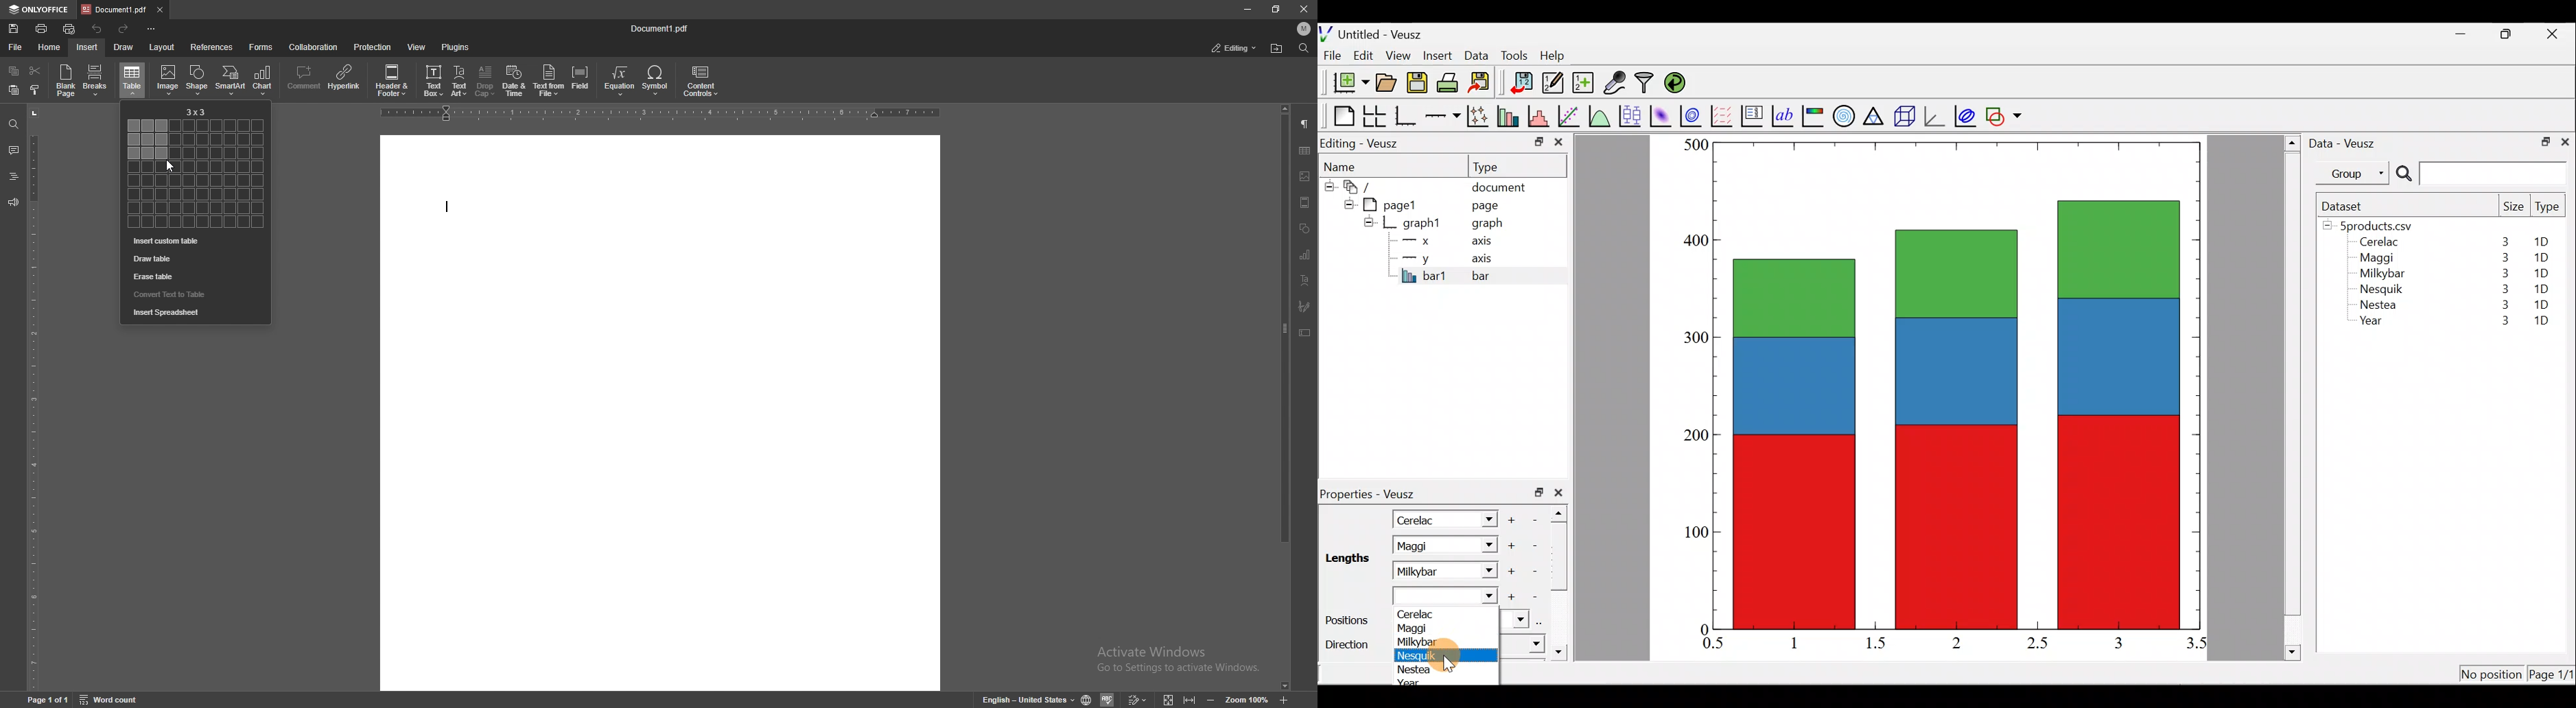 The width and height of the screenshot is (2576, 728). What do you see at coordinates (1364, 185) in the screenshot?
I see `document widget` at bounding box center [1364, 185].